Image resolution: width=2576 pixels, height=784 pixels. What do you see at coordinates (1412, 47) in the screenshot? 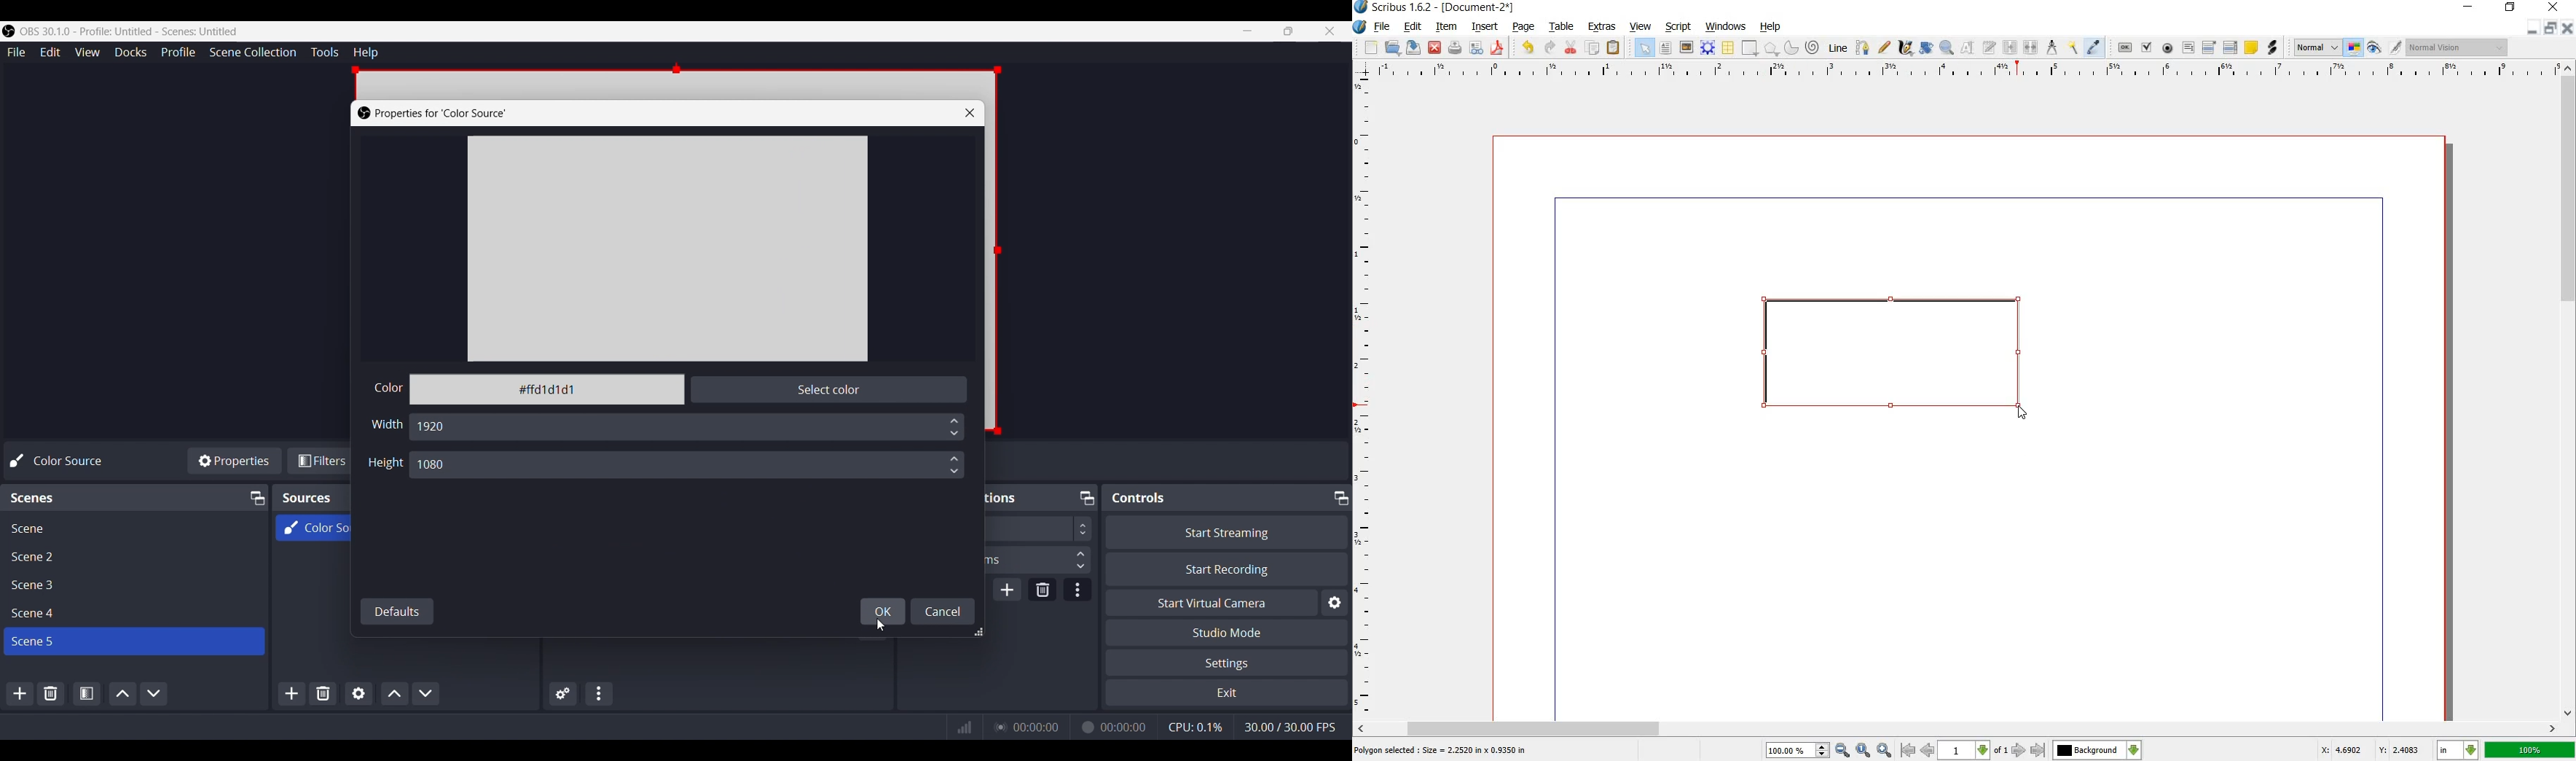
I see `SAVE` at bounding box center [1412, 47].